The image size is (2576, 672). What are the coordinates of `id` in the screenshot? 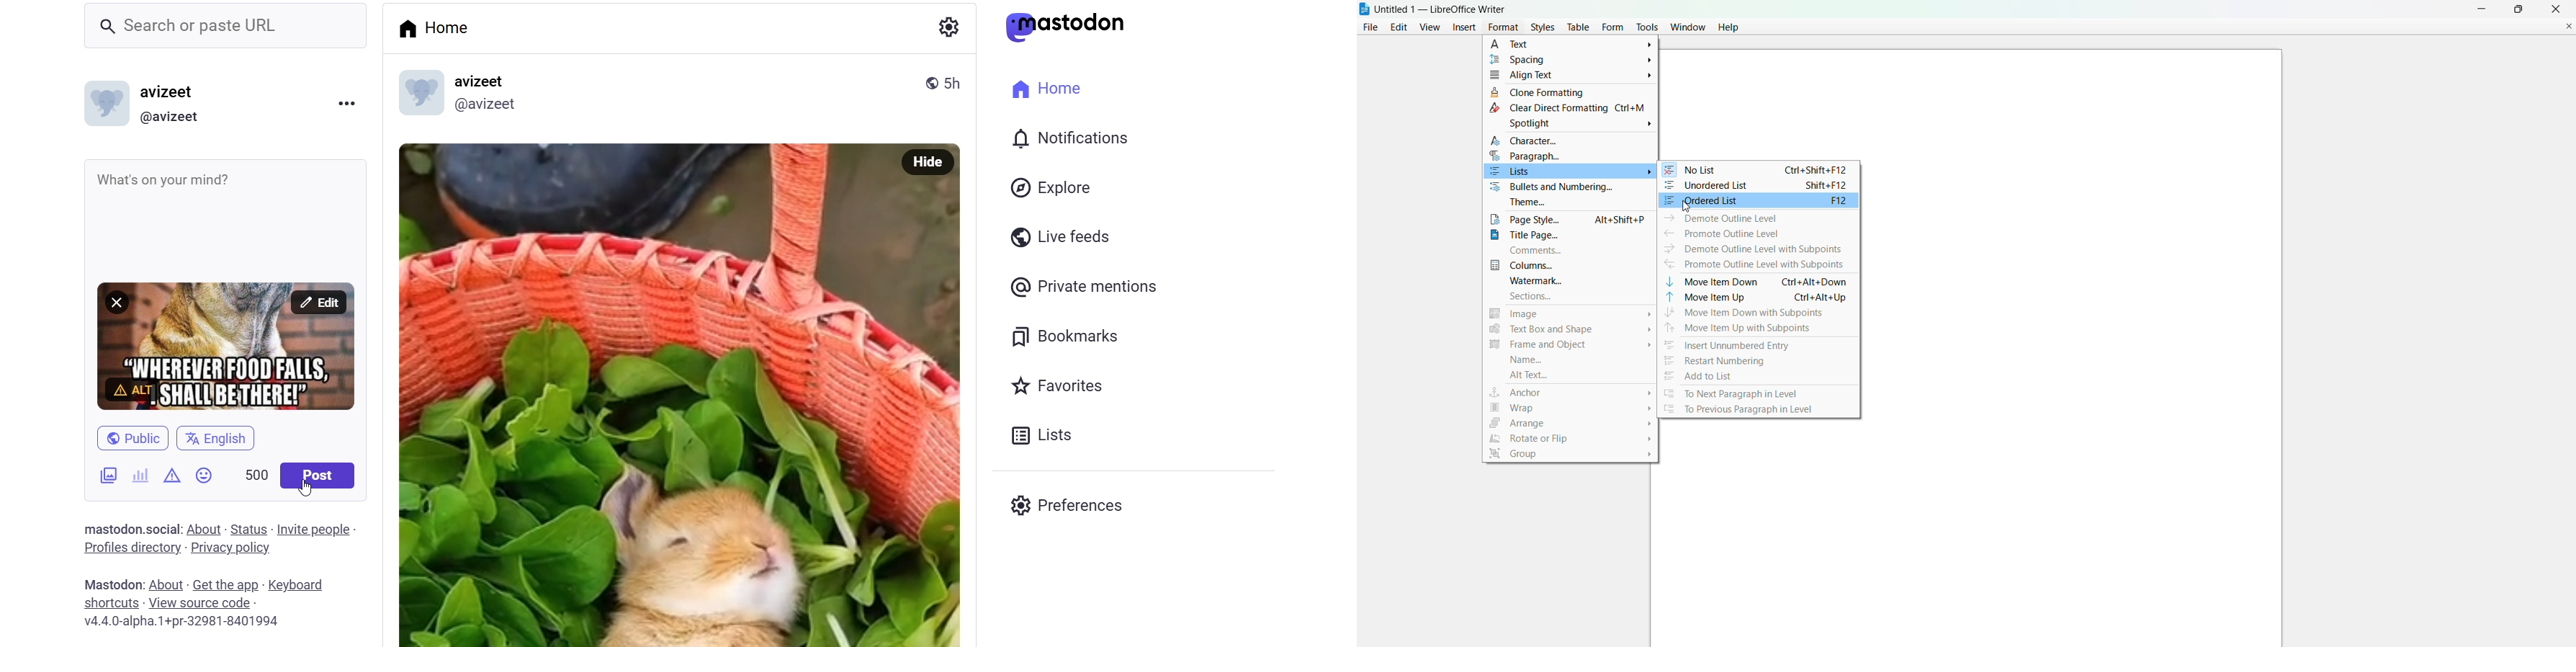 It's located at (492, 107).